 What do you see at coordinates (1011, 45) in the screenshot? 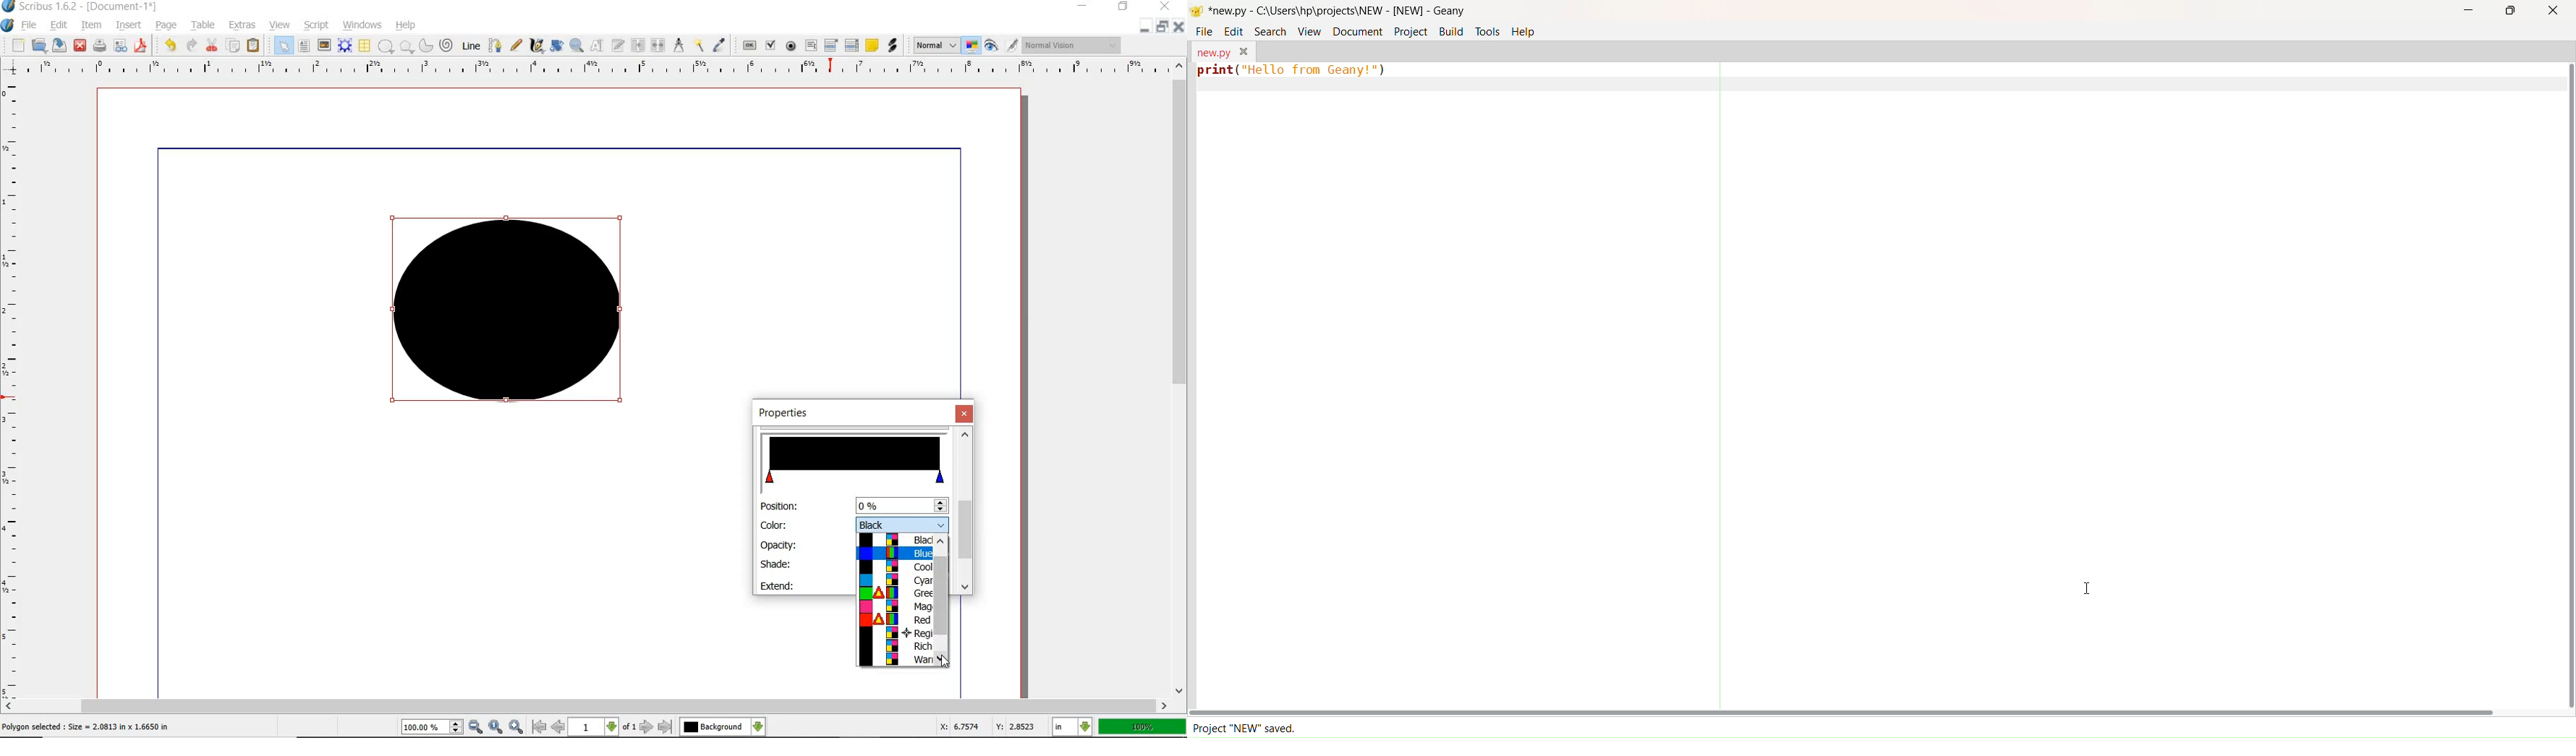
I see `EDIT IN PREVIEW MODE` at bounding box center [1011, 45].